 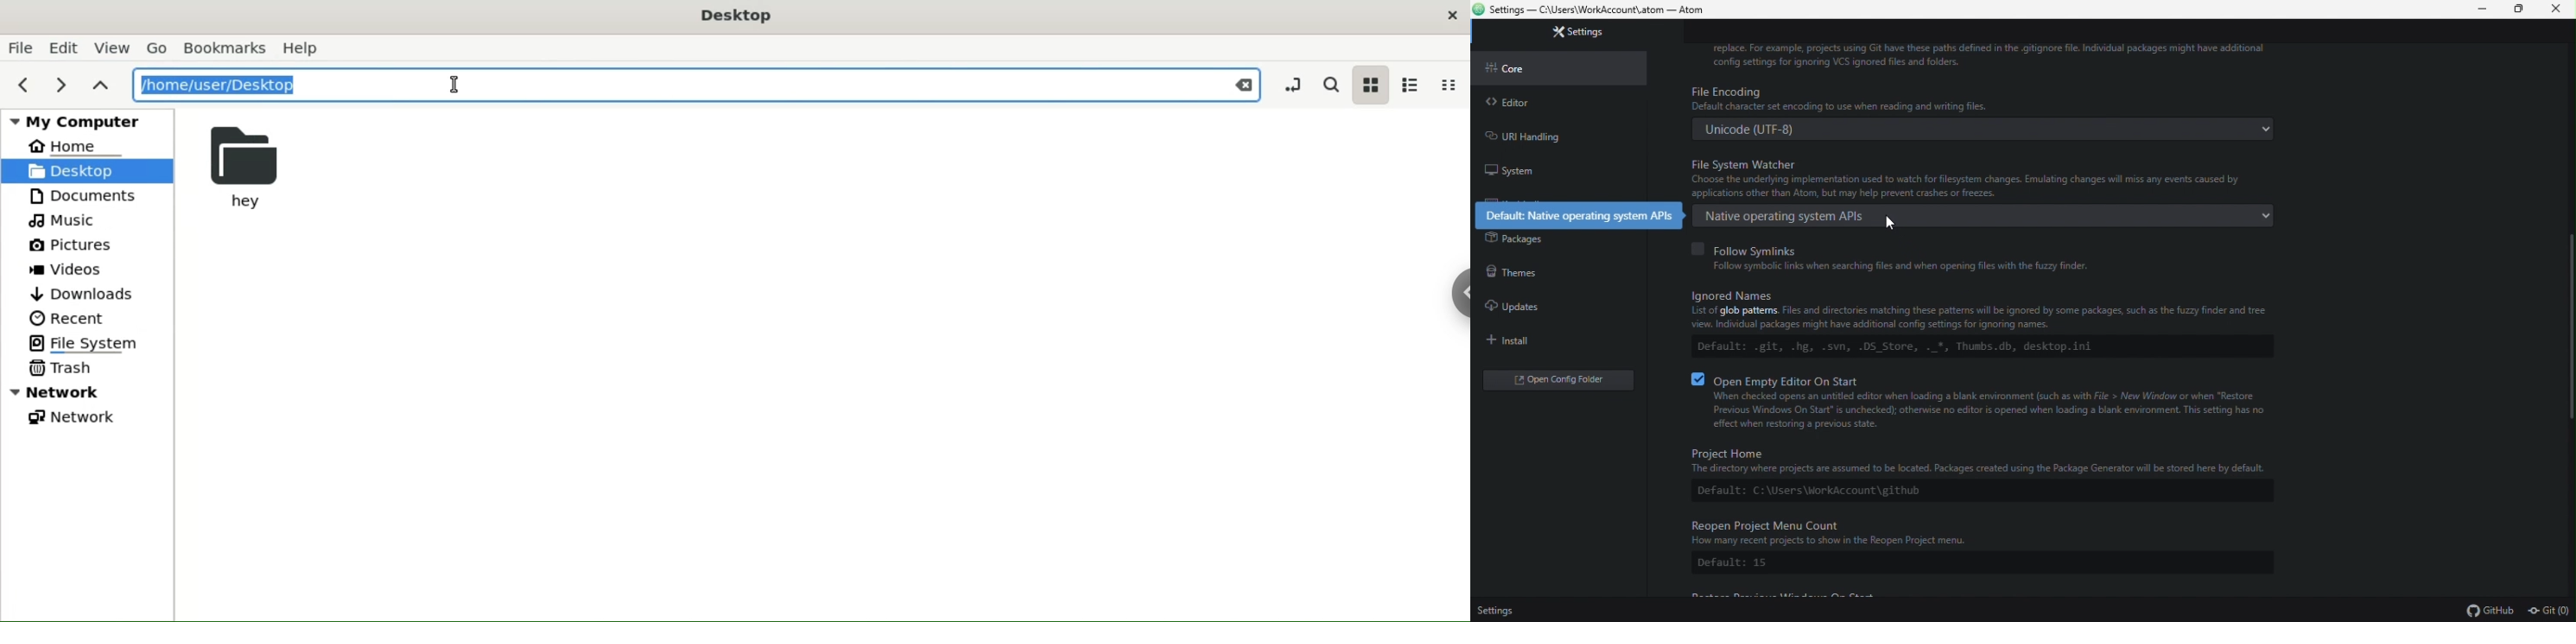 What do you see at coordinates (451, 85) in the screenshot?
I see `cursor` at bounding box center [451, 85].